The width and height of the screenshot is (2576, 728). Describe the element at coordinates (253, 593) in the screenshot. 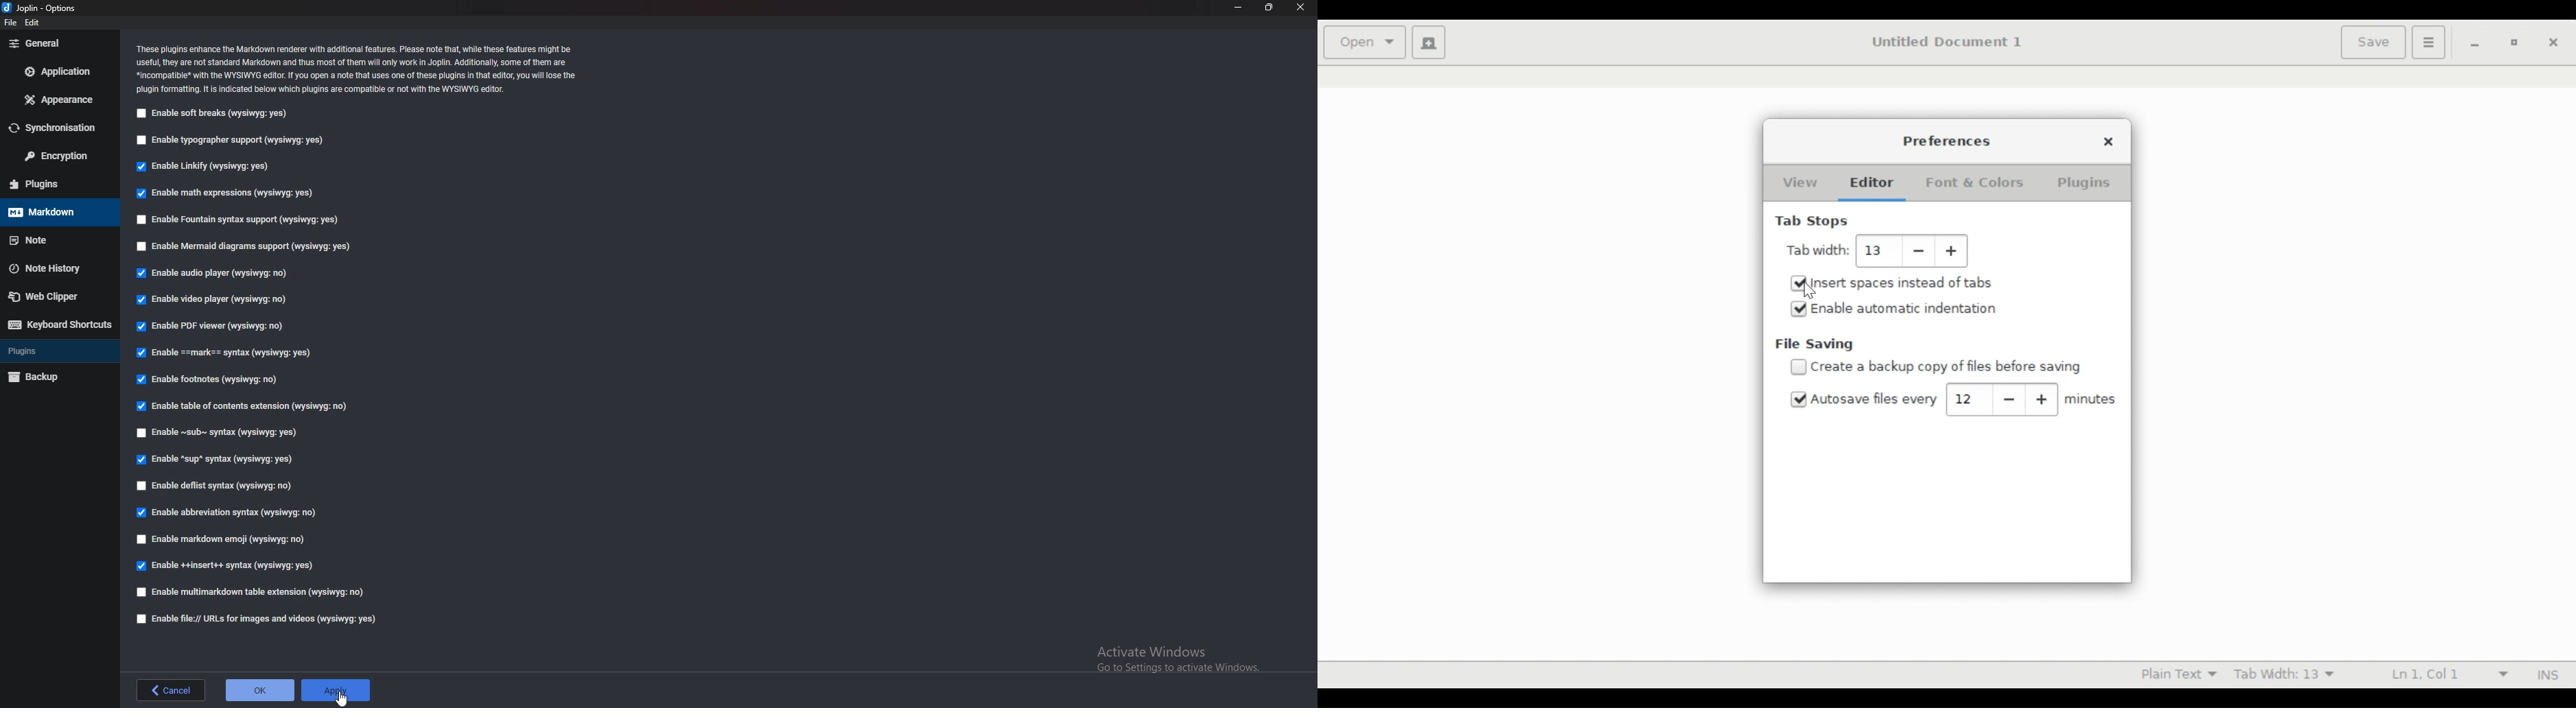

I see `enable multimarkdown table extension` at that location.